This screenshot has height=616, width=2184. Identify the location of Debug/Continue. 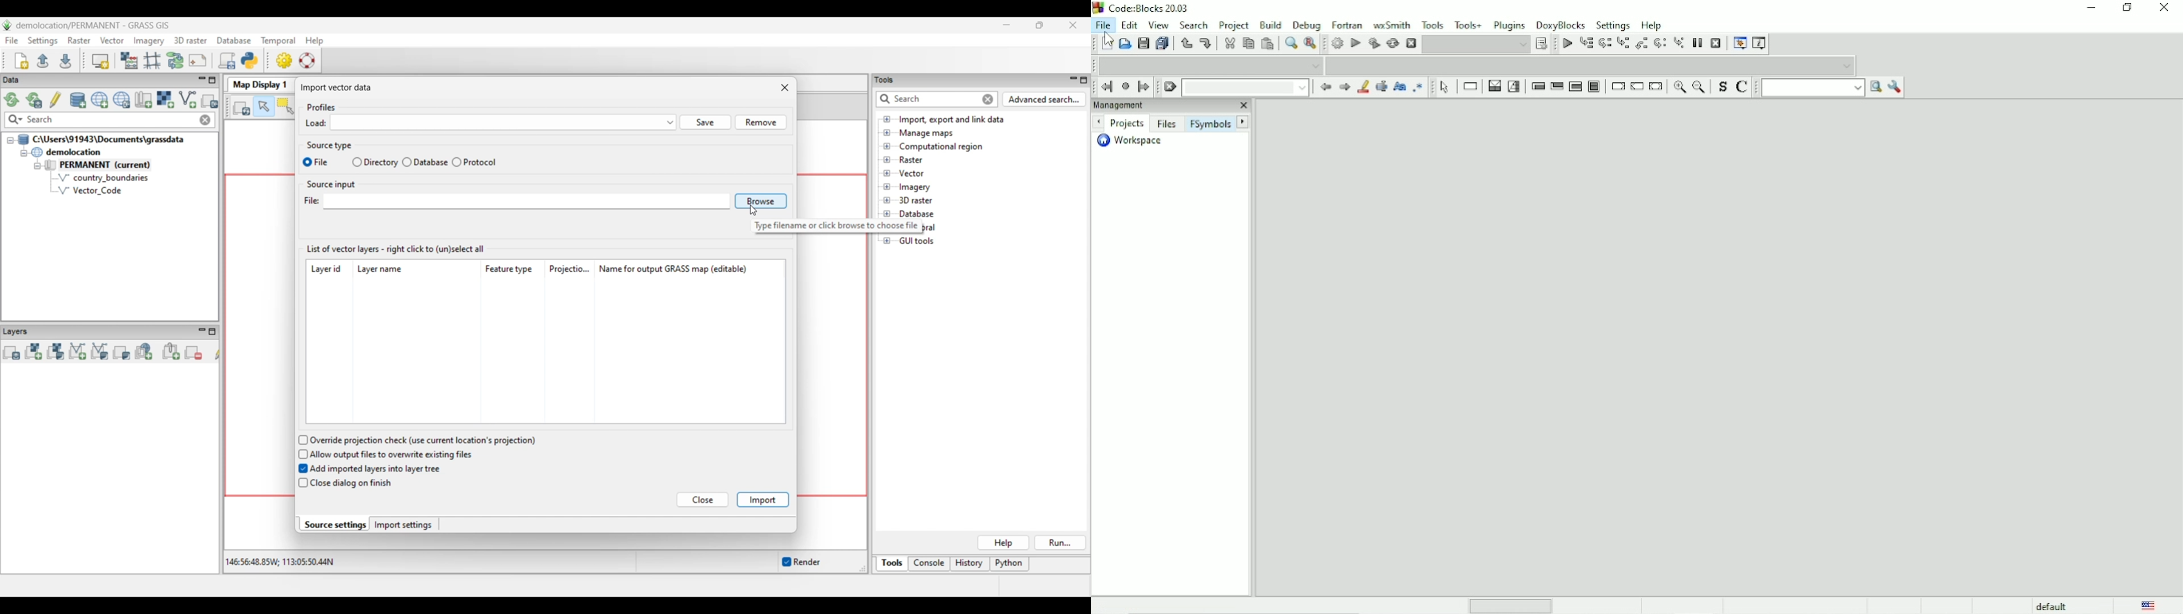
(1566, 43).